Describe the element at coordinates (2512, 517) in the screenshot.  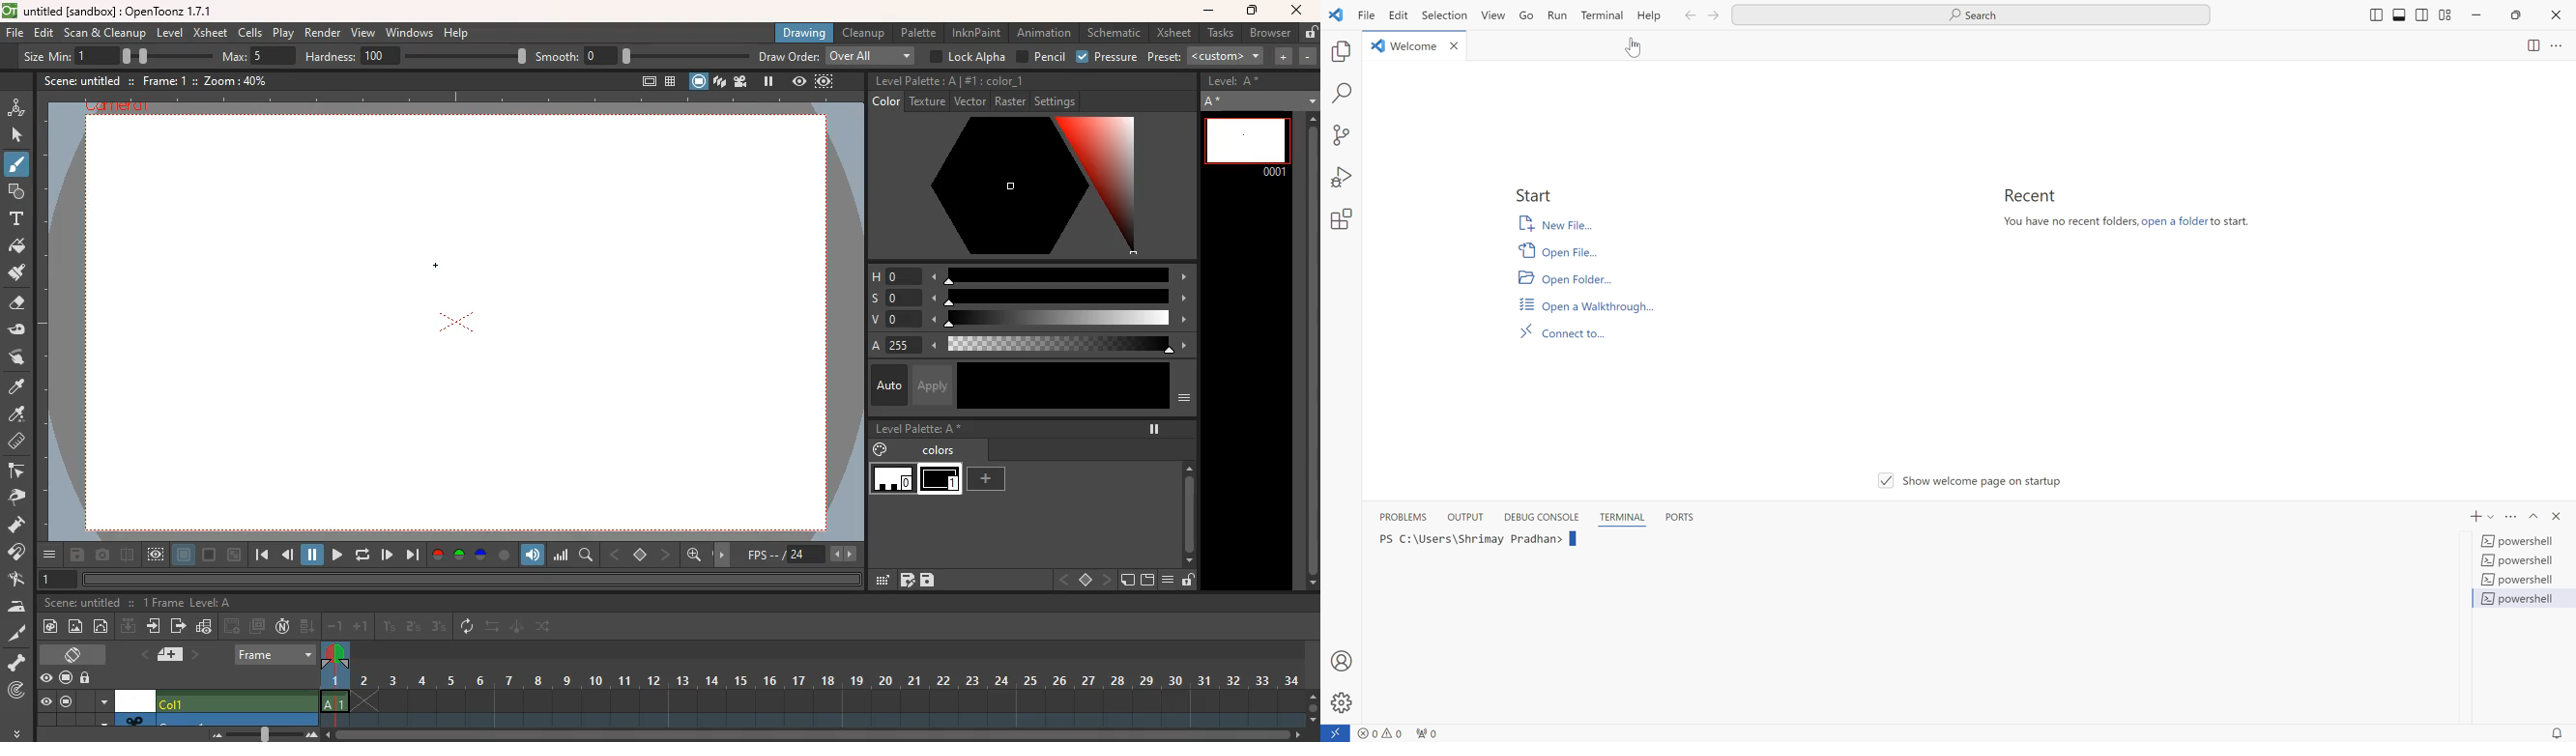
I see `more options` at that location.